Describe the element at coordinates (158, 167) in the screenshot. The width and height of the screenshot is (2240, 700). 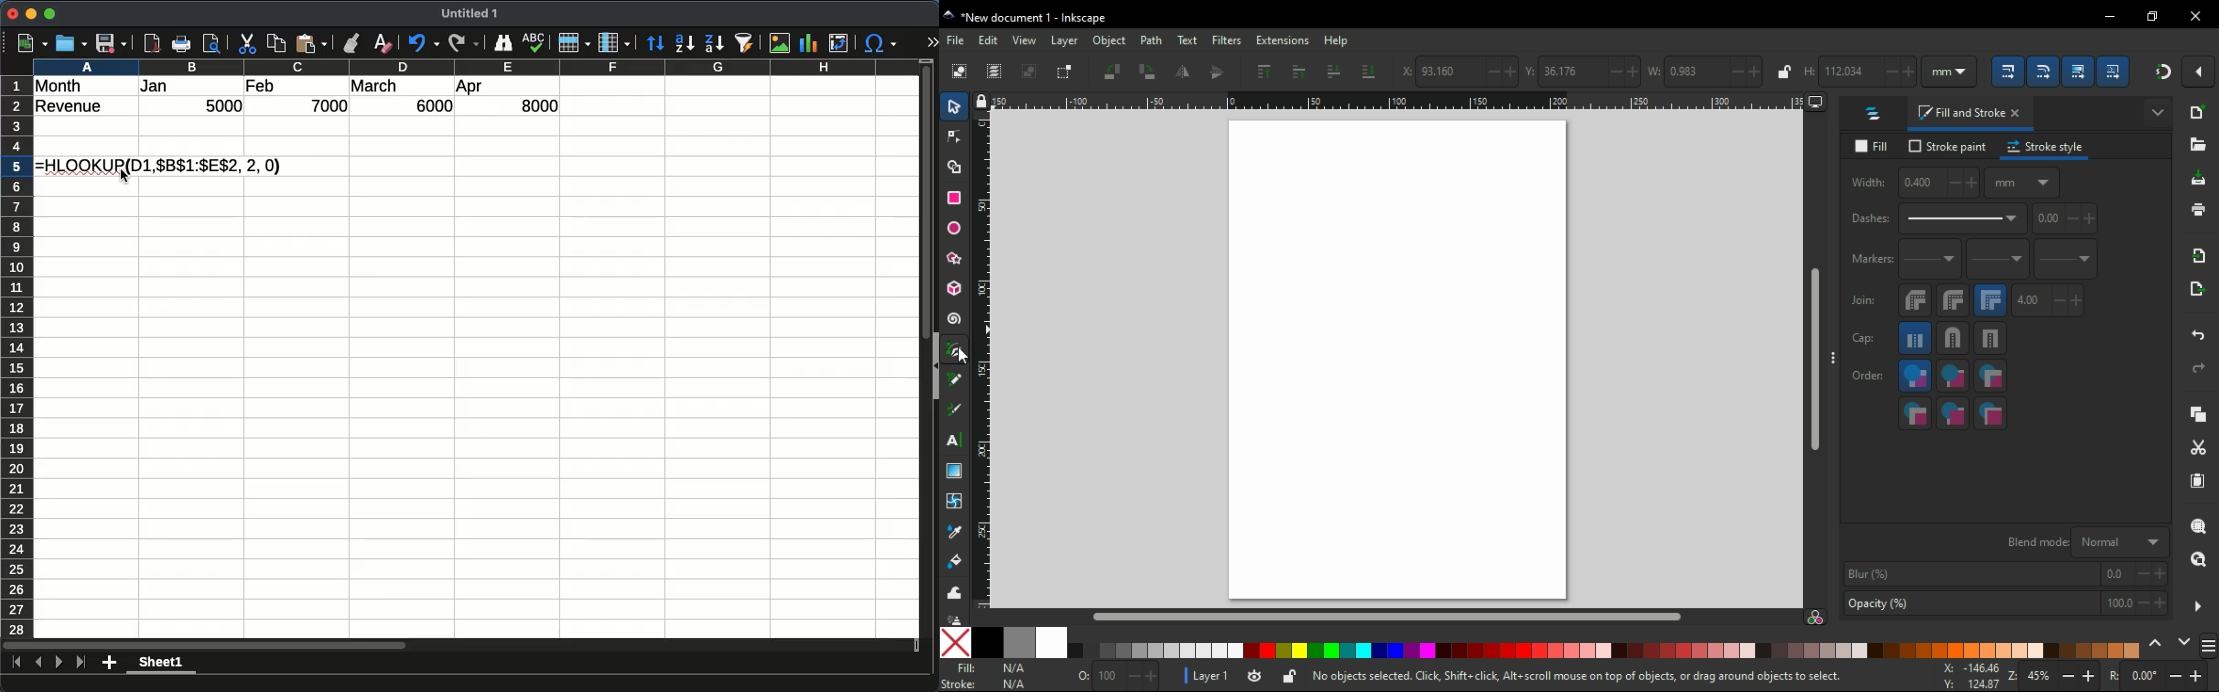
I see `=HLOOKUP(D1,$B$1:3E%$2, 2, 0)` at that location.